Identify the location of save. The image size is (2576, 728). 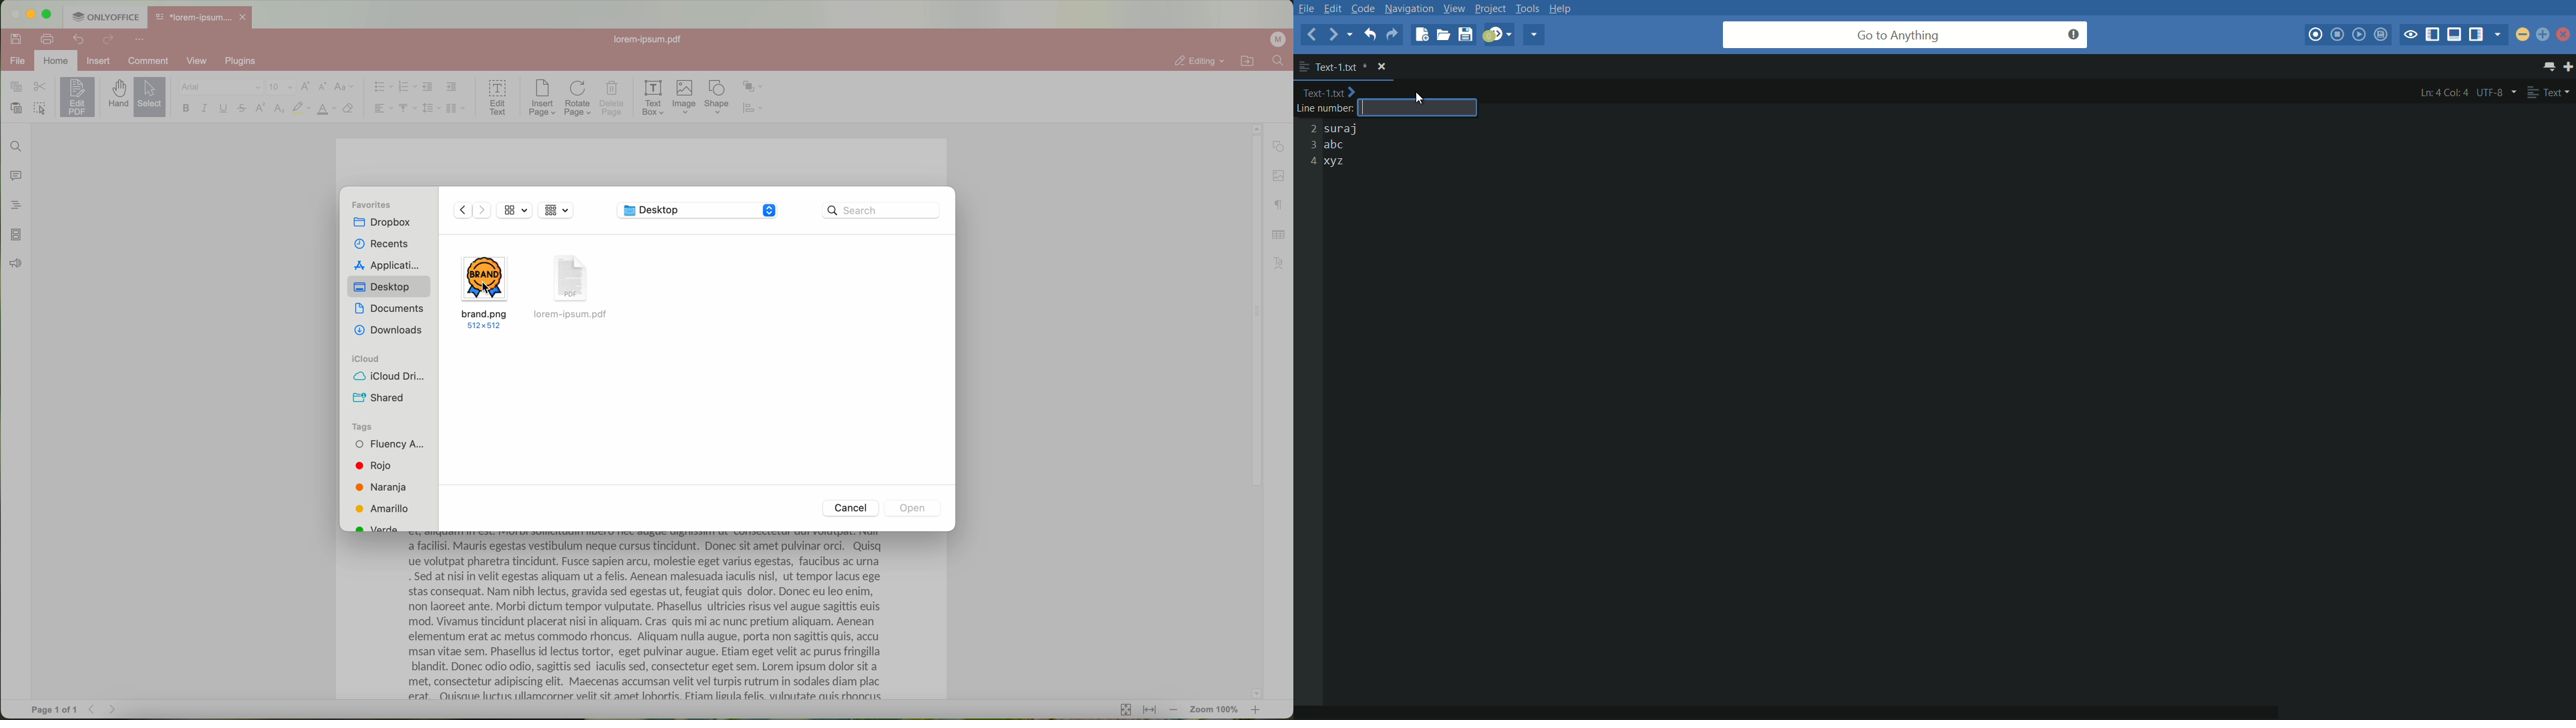
(14, 38).